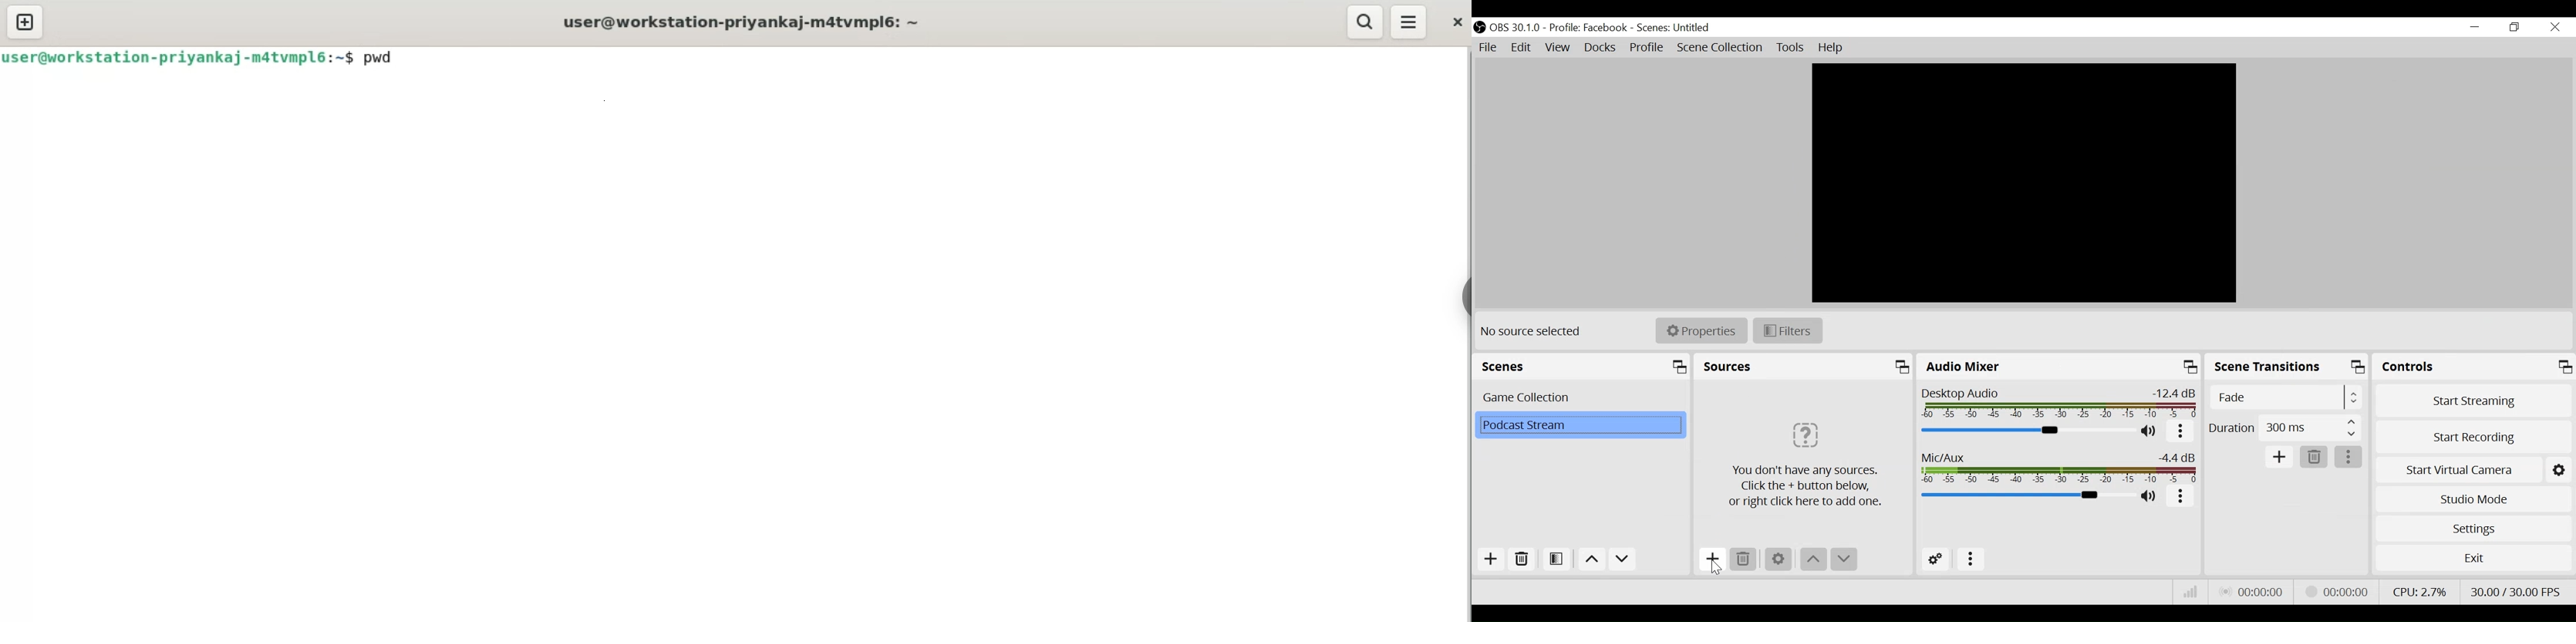 The width and height of the screenshot is (2576, 644). What do you see at coordinates (2474, 559) in the screenshot?
I see `Exit` at bounding box center [2474, 559].